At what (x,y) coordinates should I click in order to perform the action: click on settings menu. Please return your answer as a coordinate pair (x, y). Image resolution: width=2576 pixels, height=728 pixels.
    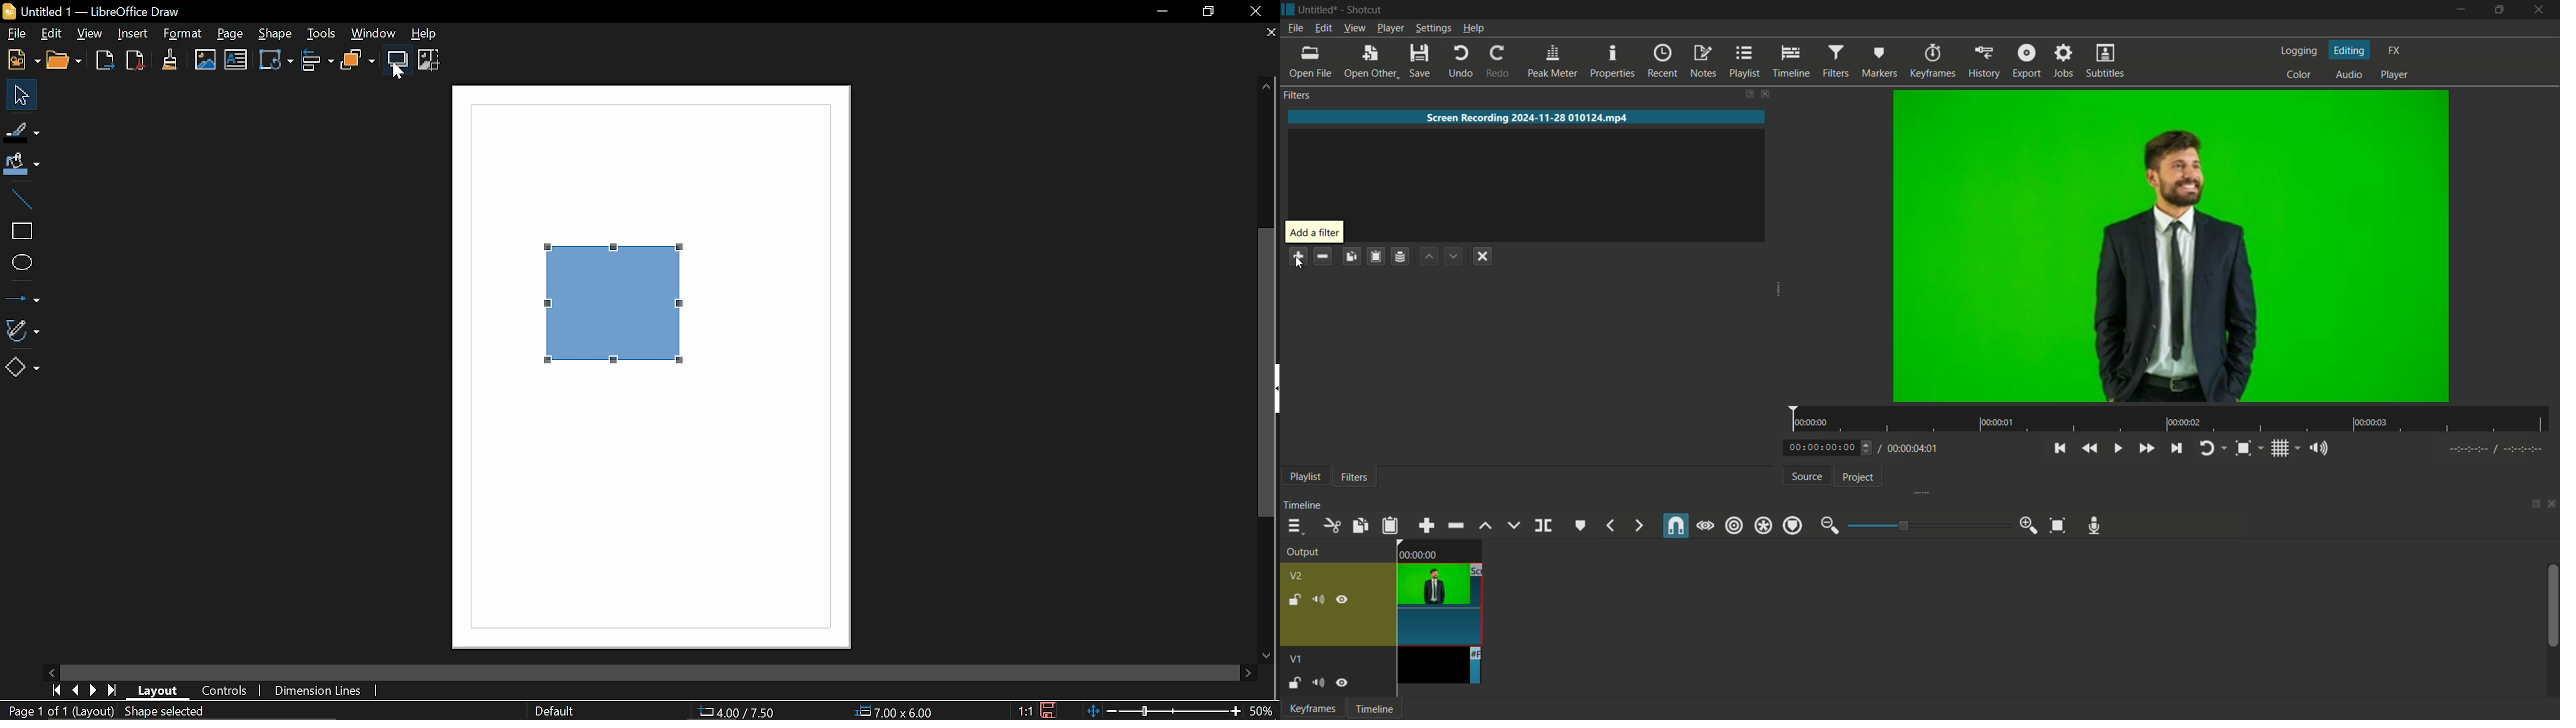
    Looking at the image, I should click on (1433, 28).